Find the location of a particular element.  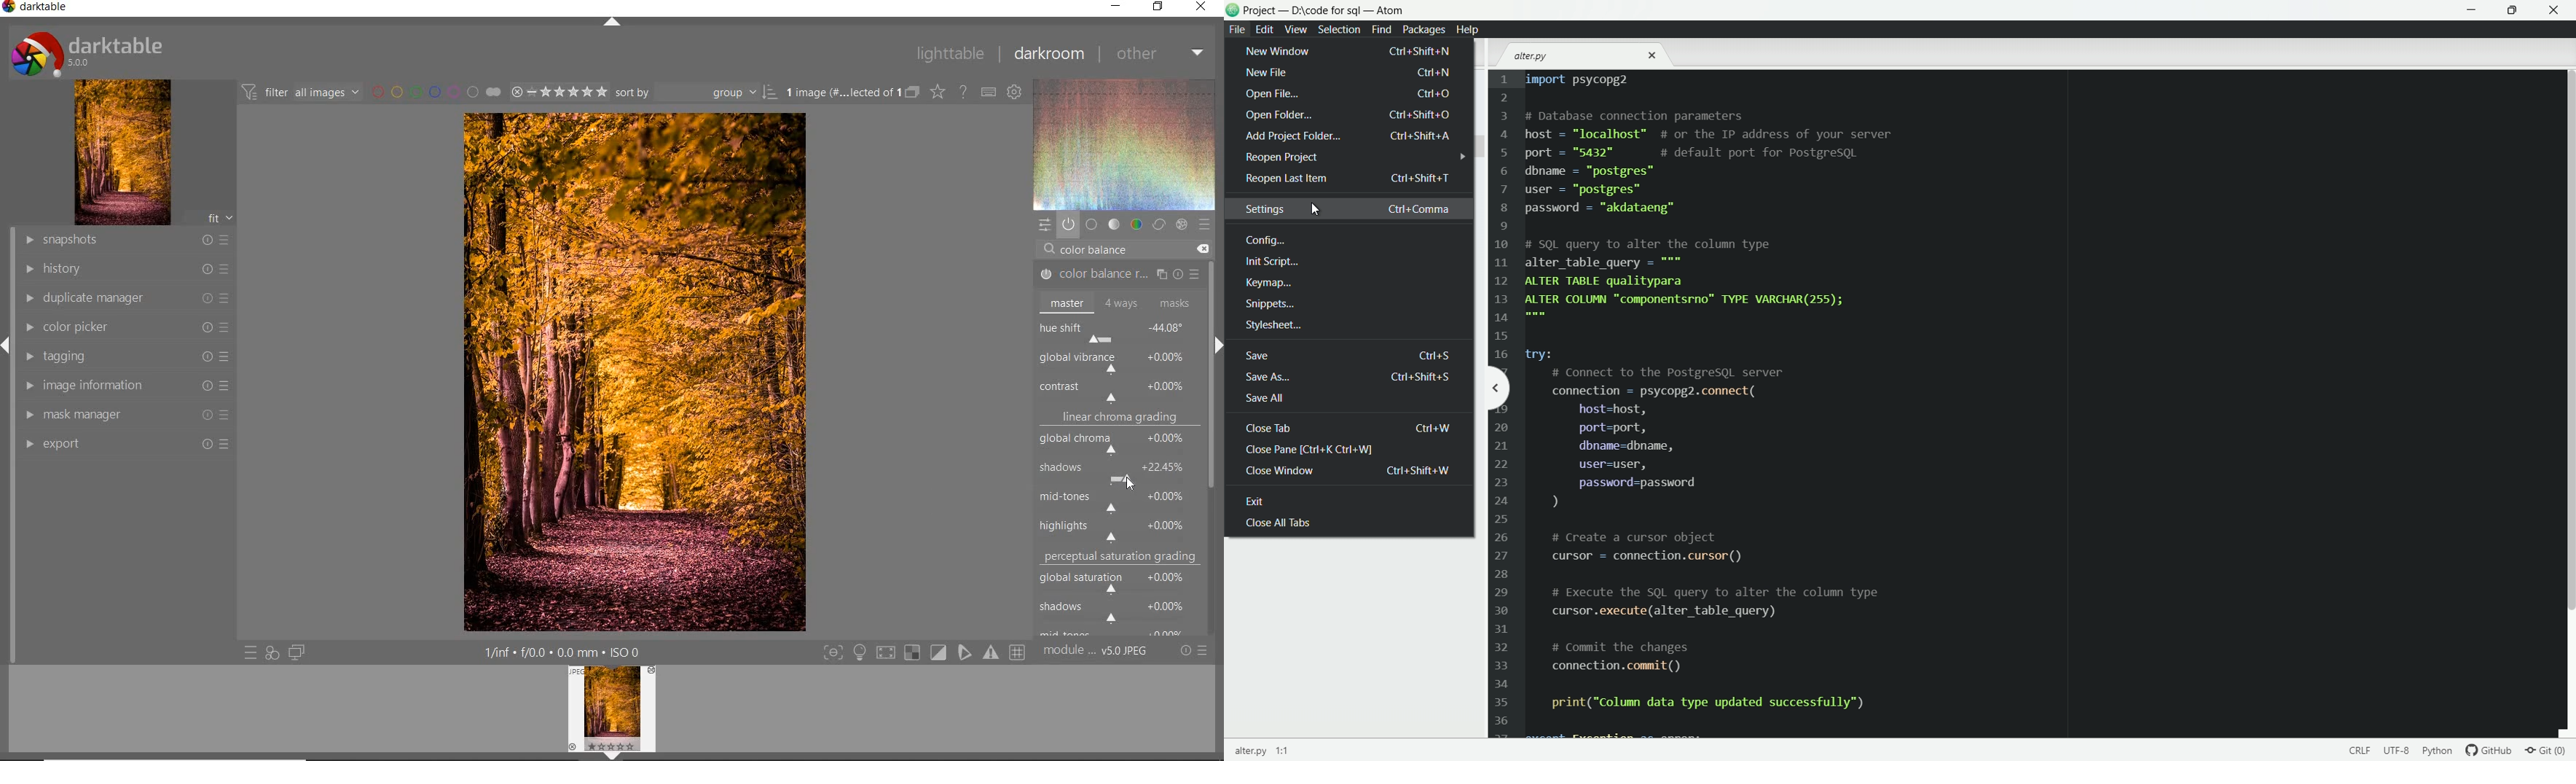

master is located at coordinates (1116, 303).